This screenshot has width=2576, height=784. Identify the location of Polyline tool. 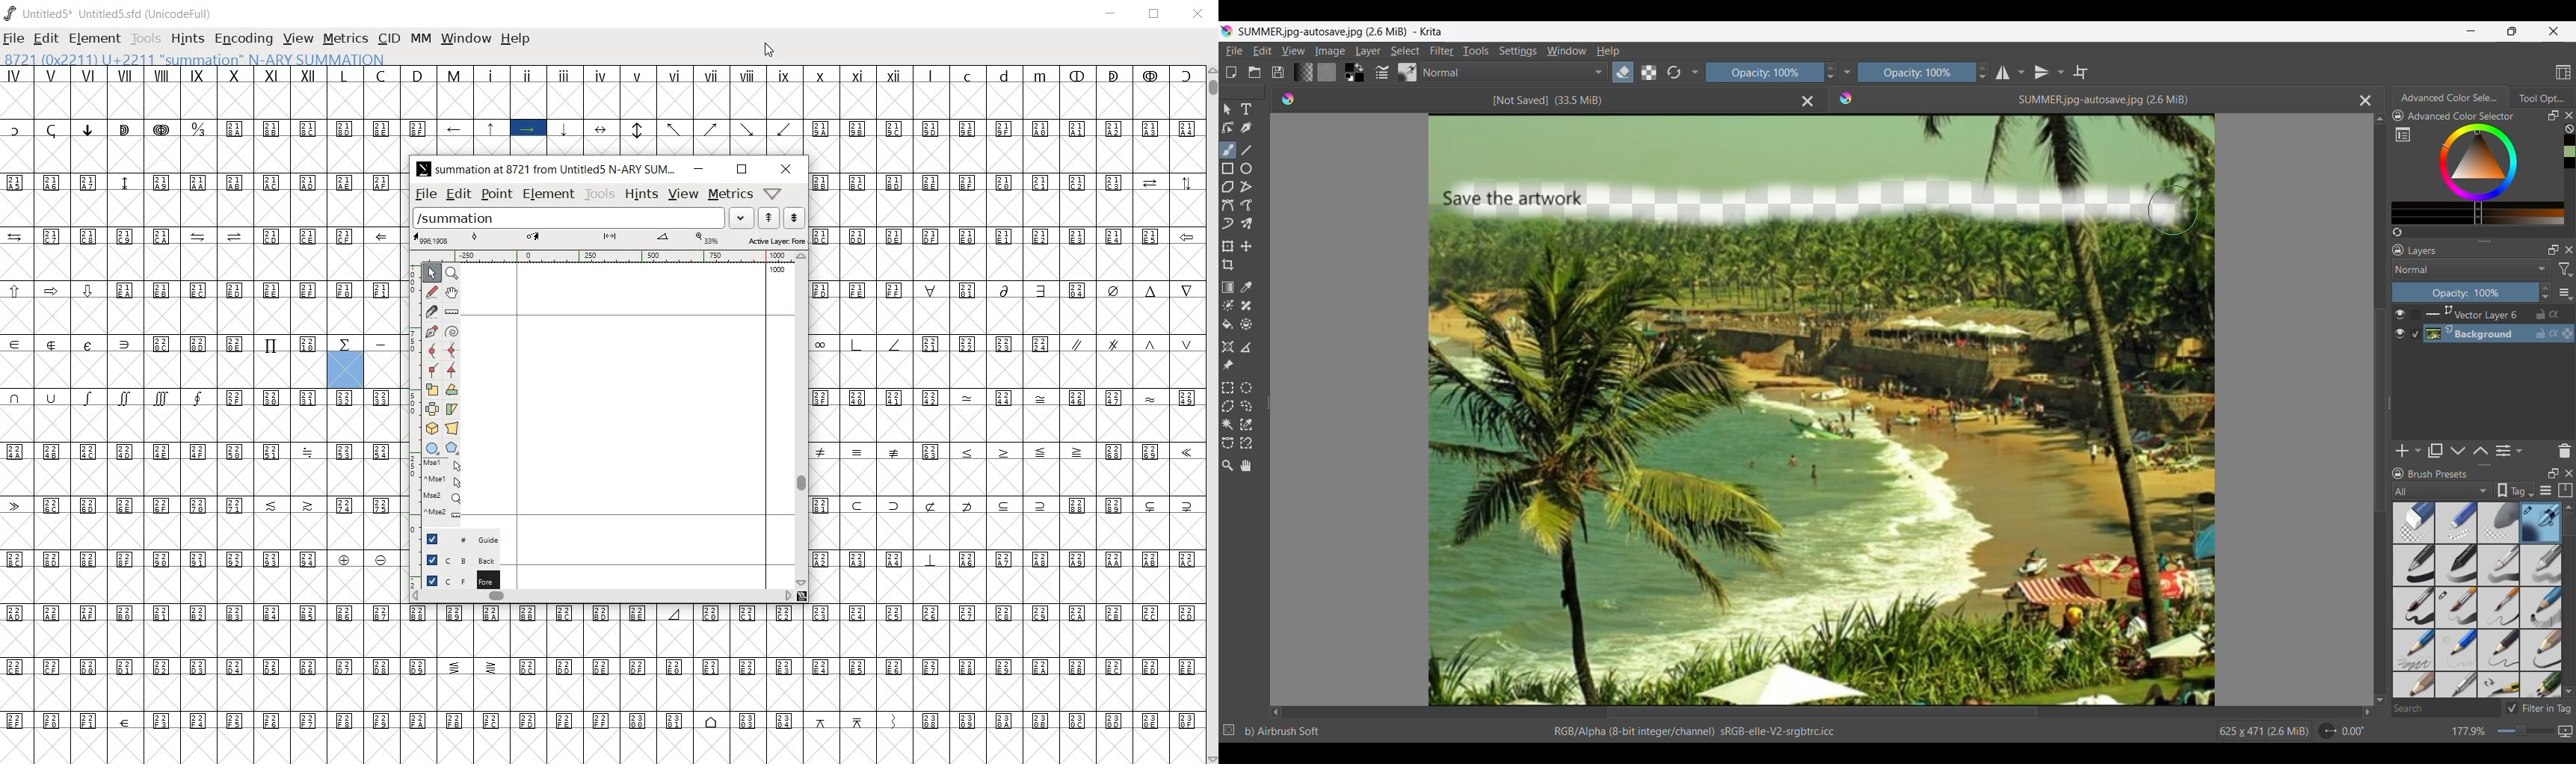
(1246, 187).